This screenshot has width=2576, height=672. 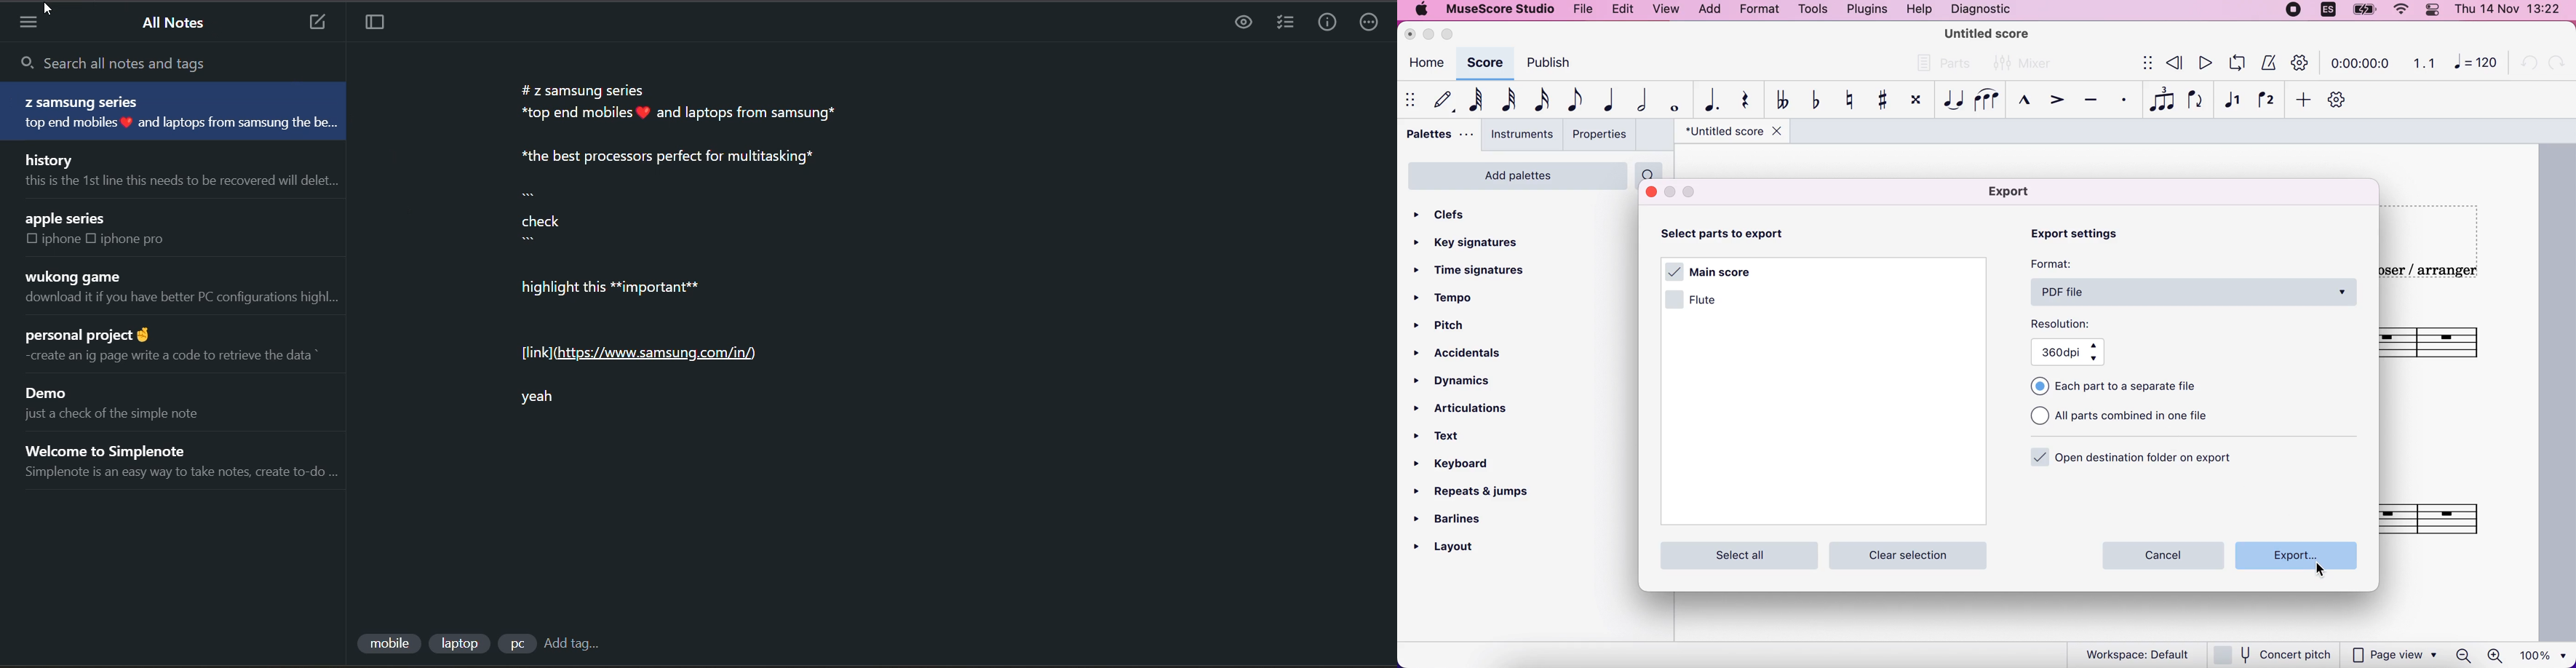 What do you see at coordinates (2077, 352) in the screenshot?
I see `360 dpi` at bounding box center [2077, 352].